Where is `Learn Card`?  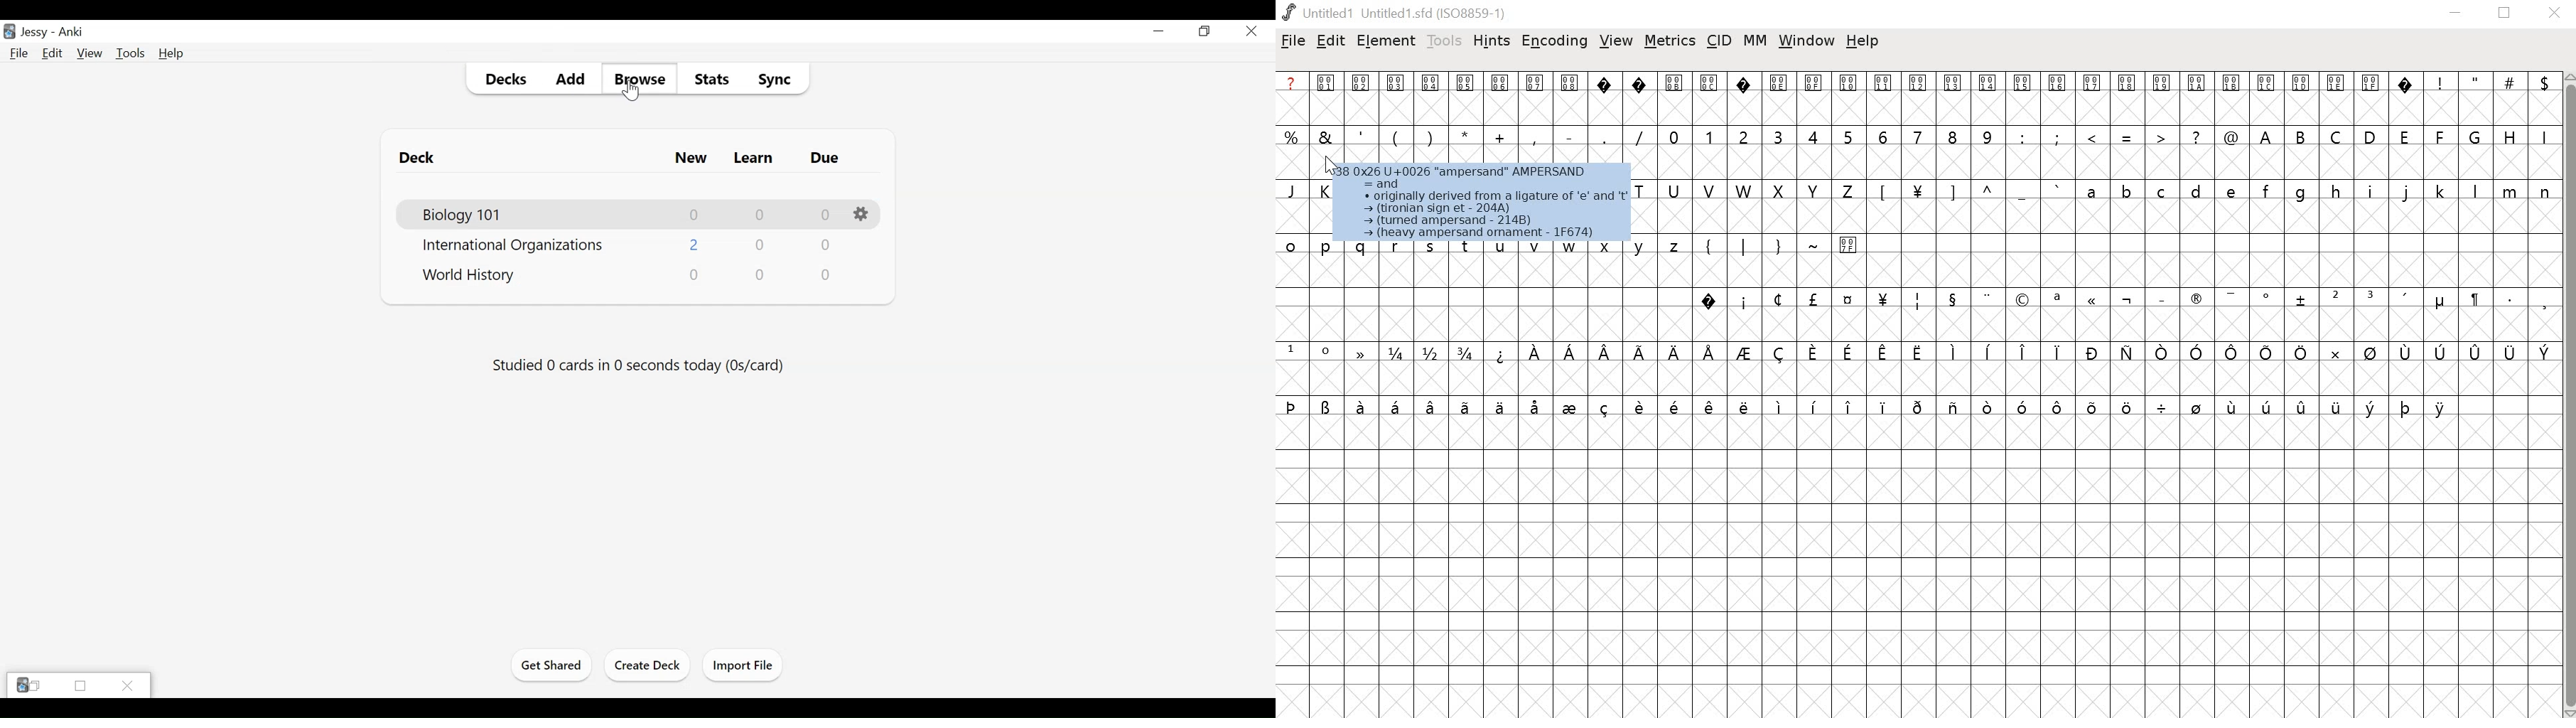 Learn Card is located at coordinates (753, 158).